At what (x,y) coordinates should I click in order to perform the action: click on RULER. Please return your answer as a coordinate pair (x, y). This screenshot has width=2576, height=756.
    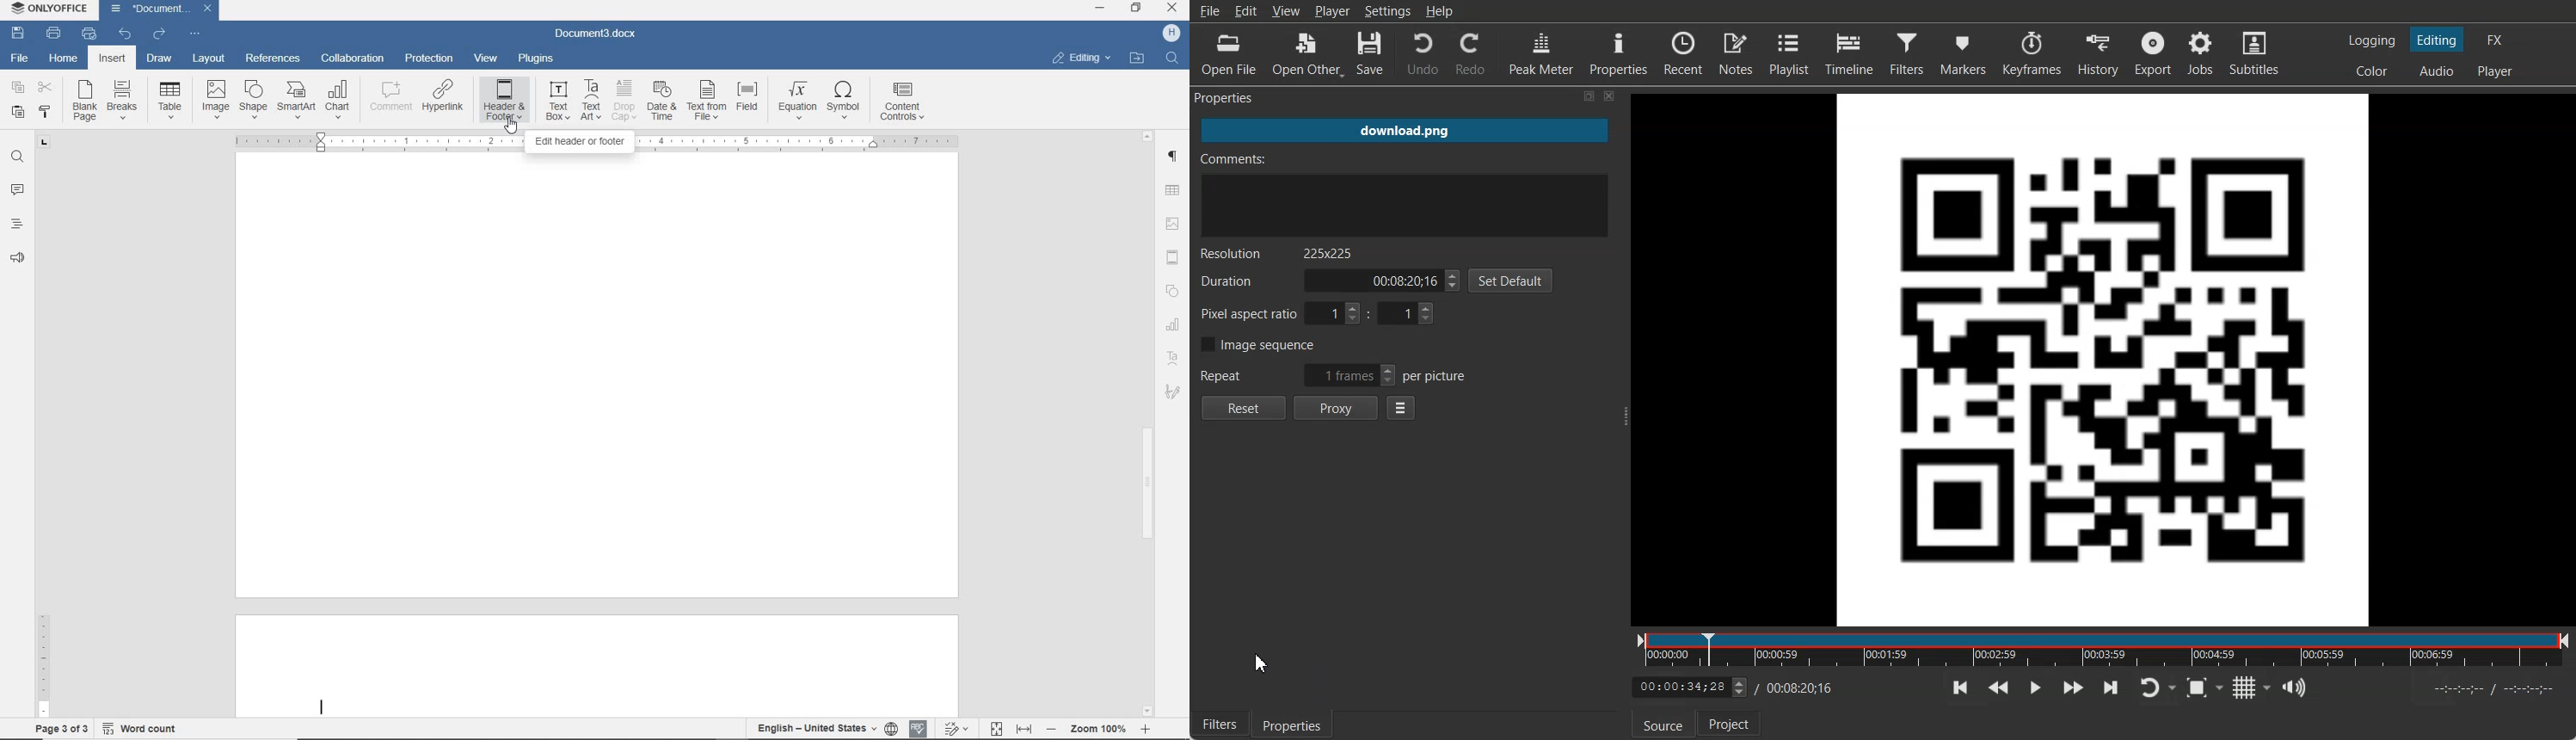
    Looking at the image, I should click on (43, 637).